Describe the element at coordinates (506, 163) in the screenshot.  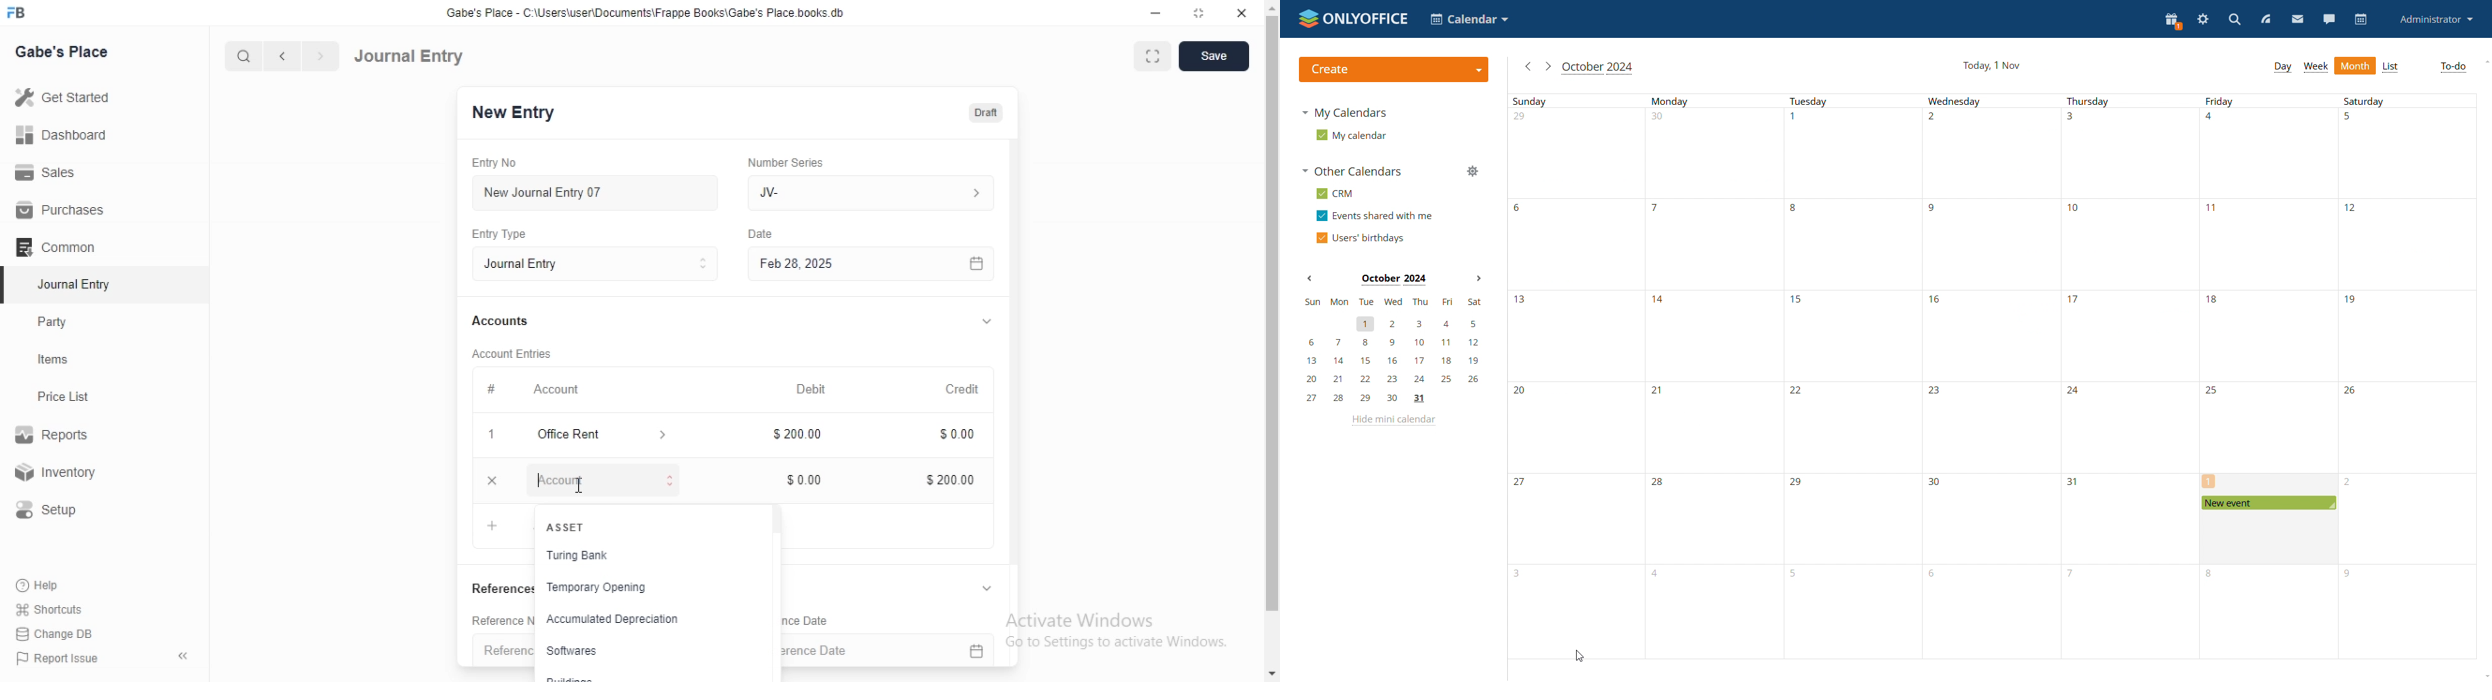
I see `Entry No` at that location.